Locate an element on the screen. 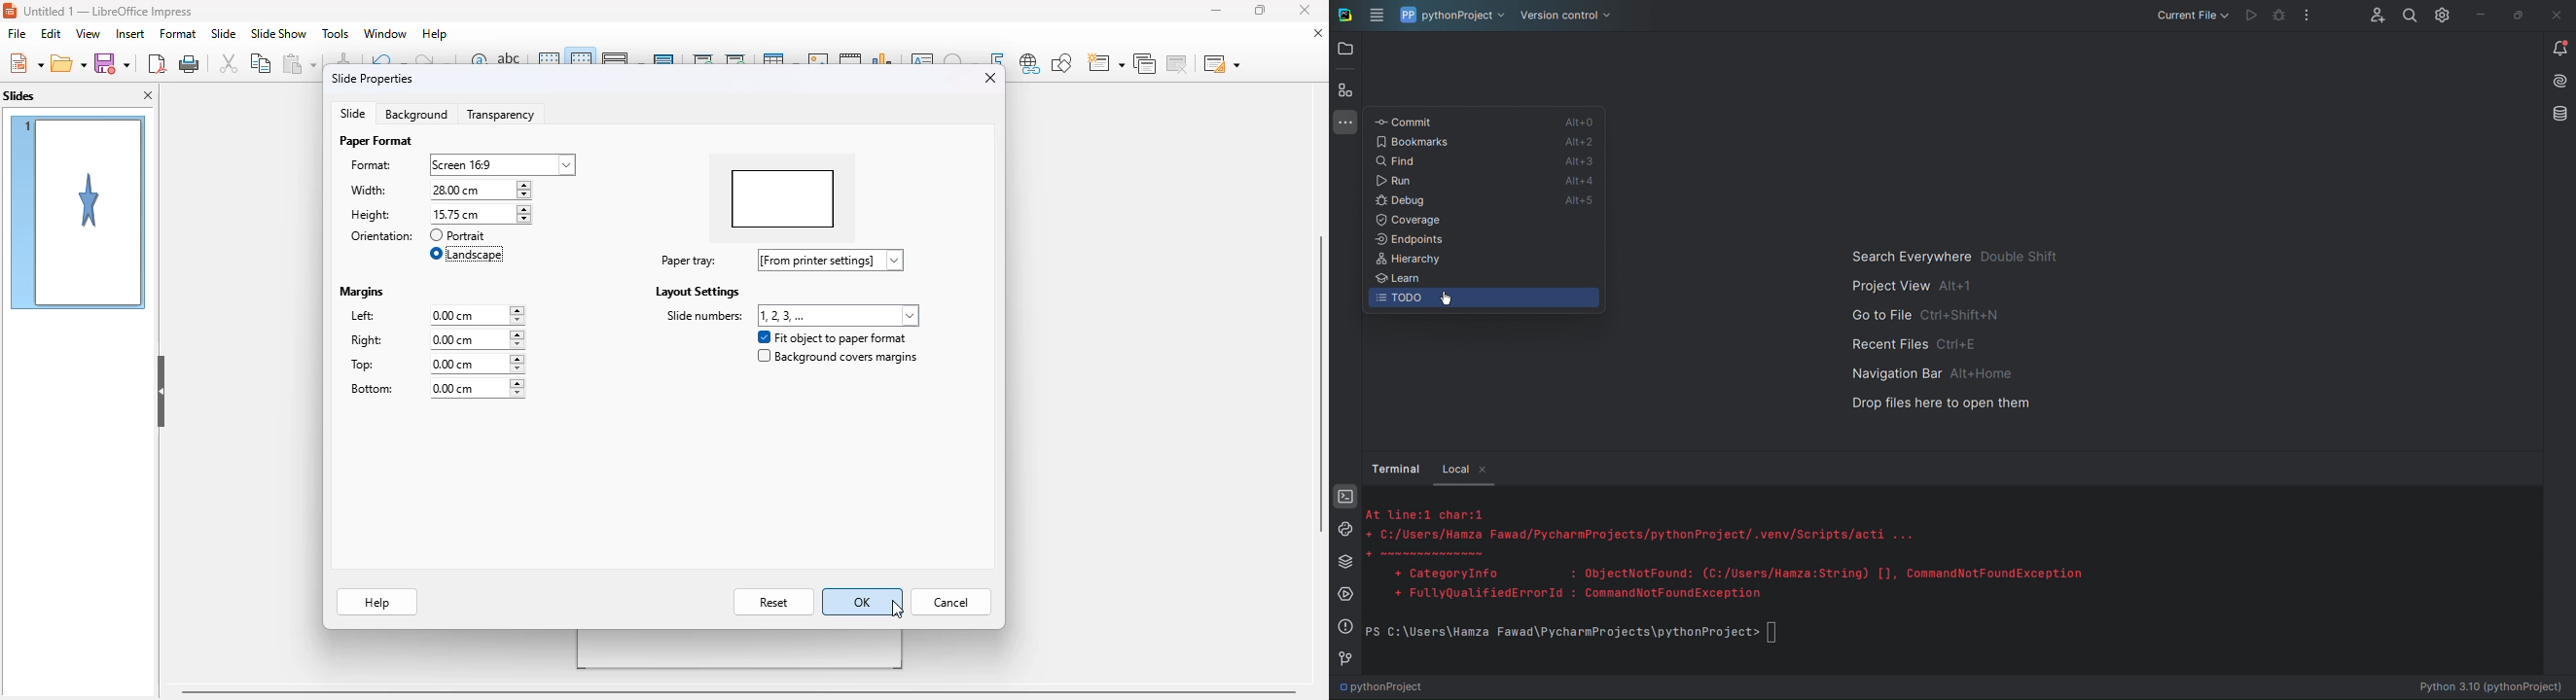 This screenshot has width=2576, height=700. show draw functions is located at coordinates (1061, 63).